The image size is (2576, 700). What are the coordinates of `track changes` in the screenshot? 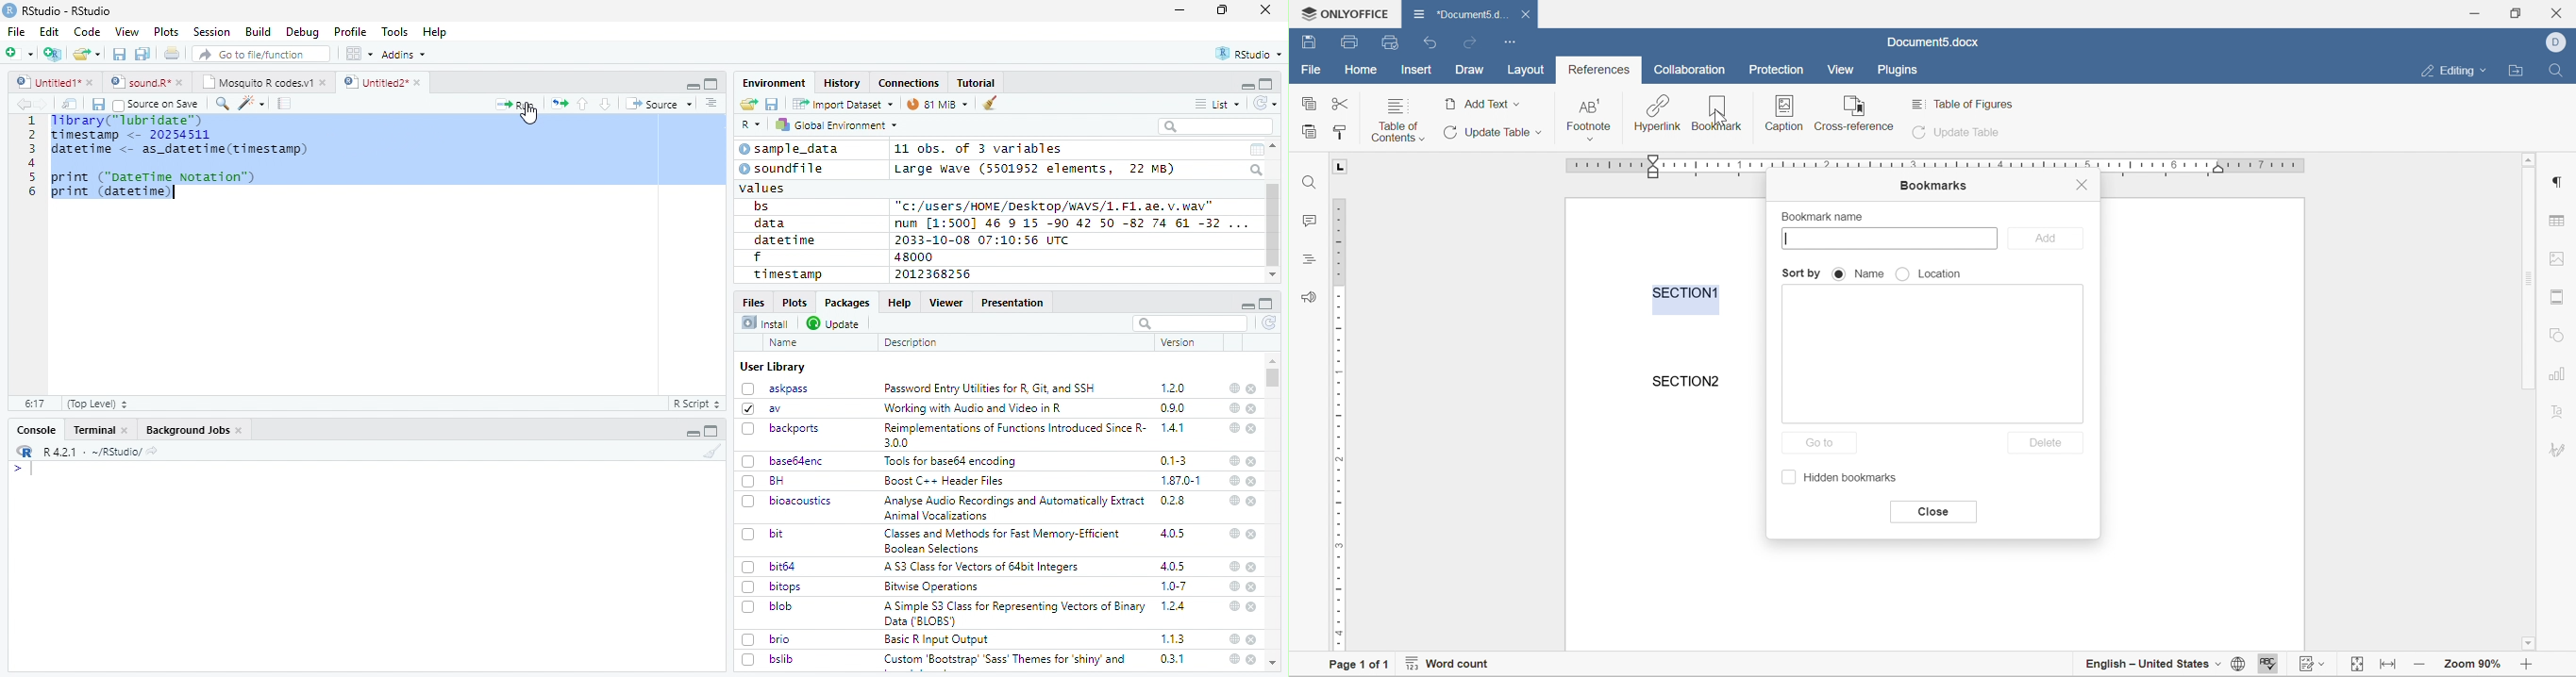 It's located at (2315, 666).